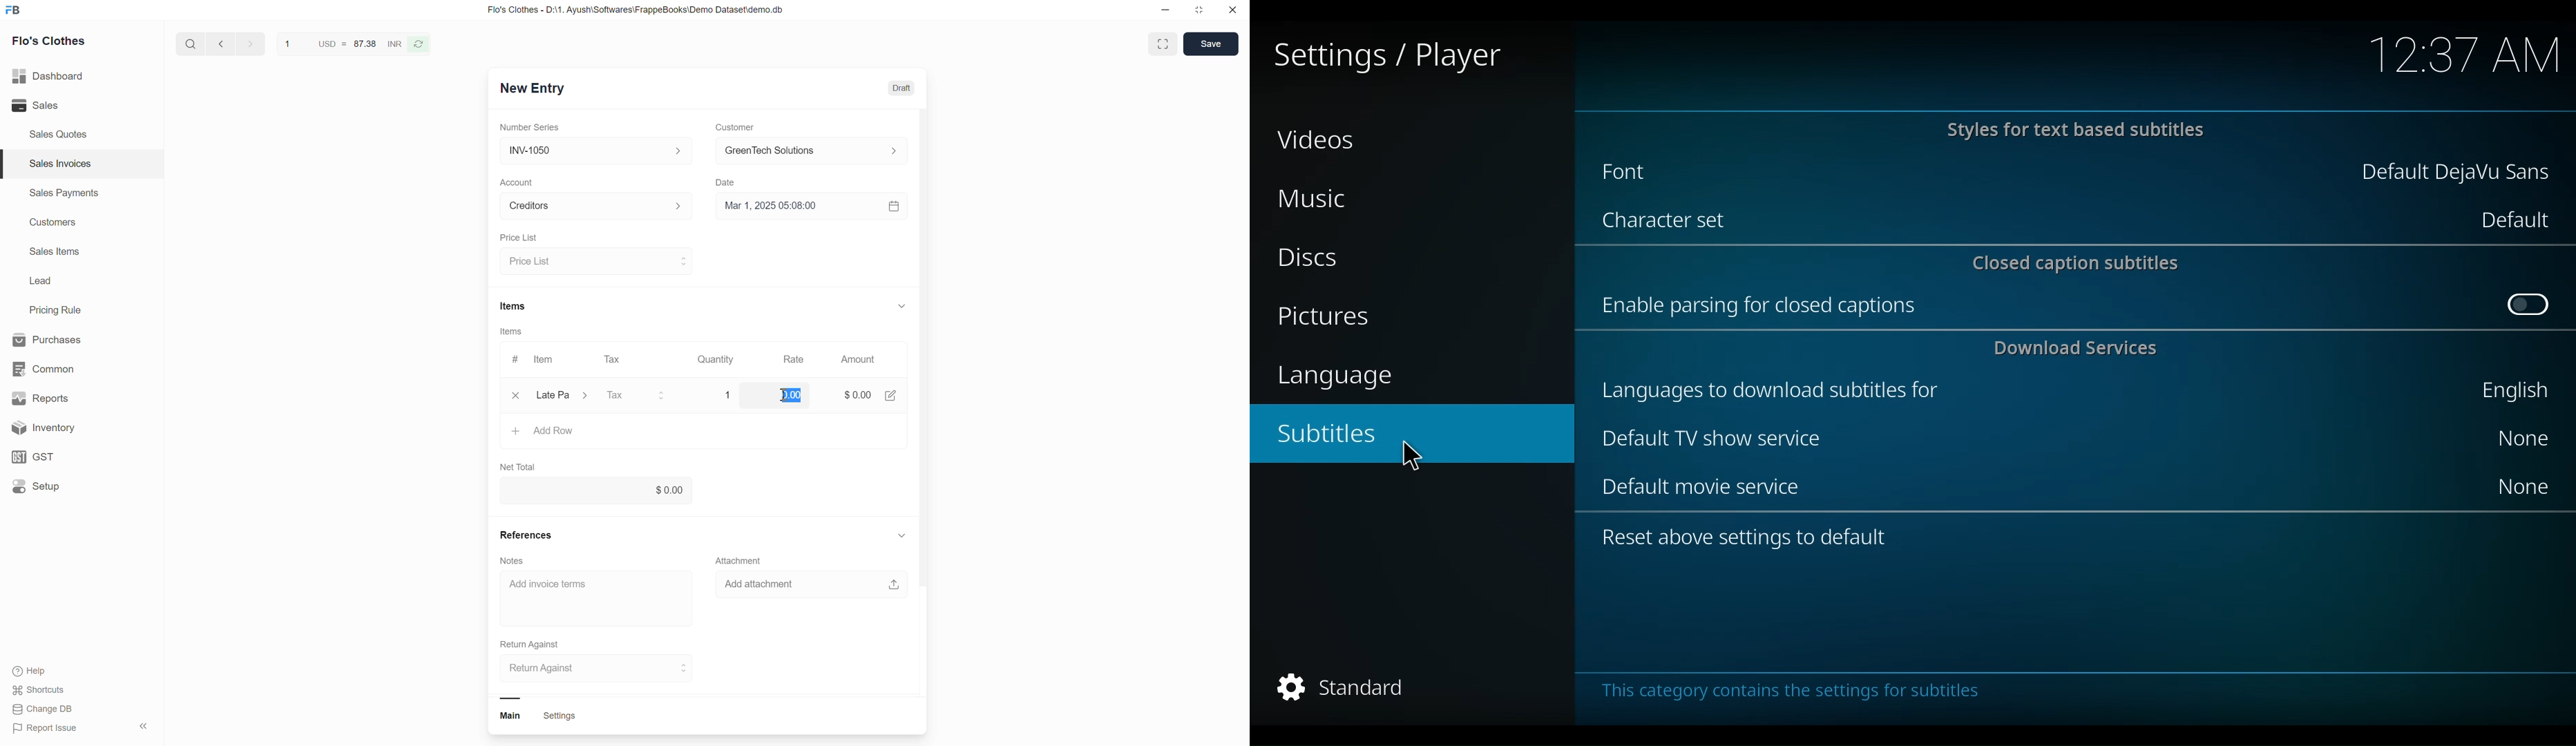 The image size is (2576, 756). What do you see at coordinates (1385, 57) in the screenshot?
I see `Settings/player` at bounding box center [1385, 57].